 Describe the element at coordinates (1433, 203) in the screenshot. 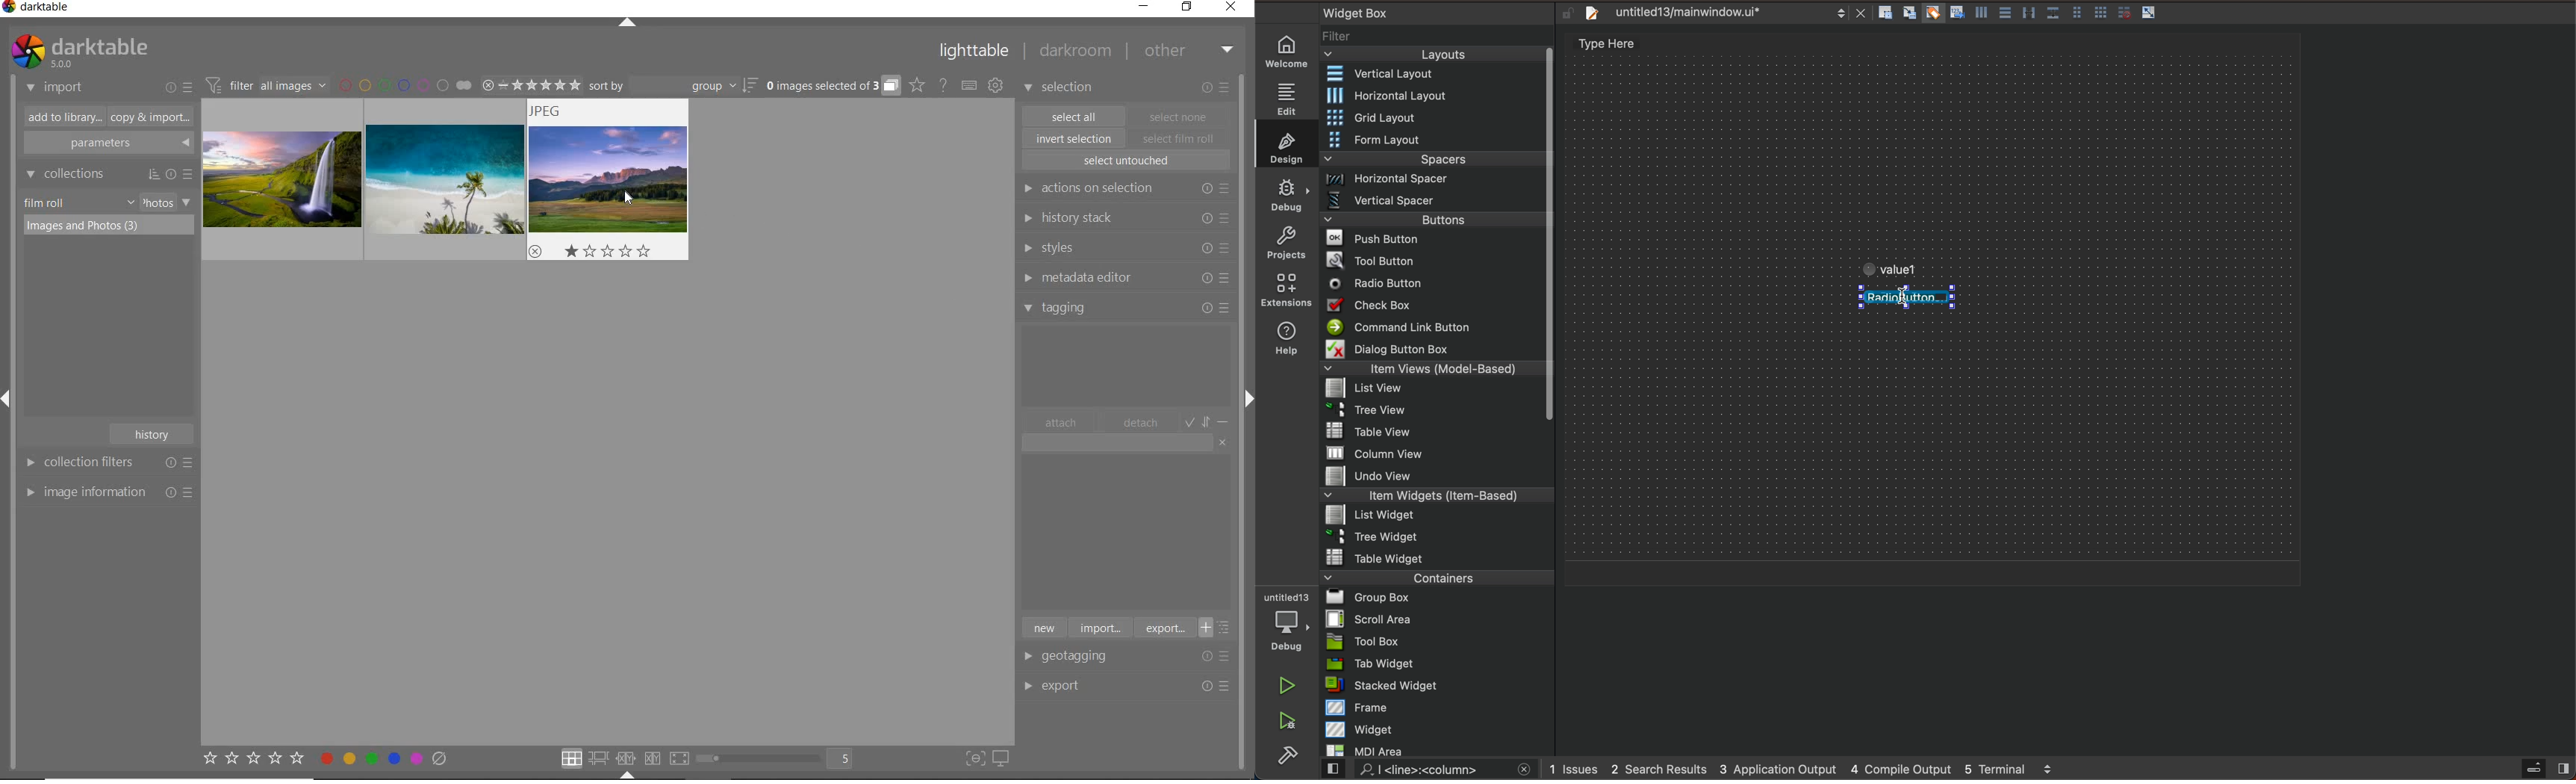

I see `vertical spacer` at that location.